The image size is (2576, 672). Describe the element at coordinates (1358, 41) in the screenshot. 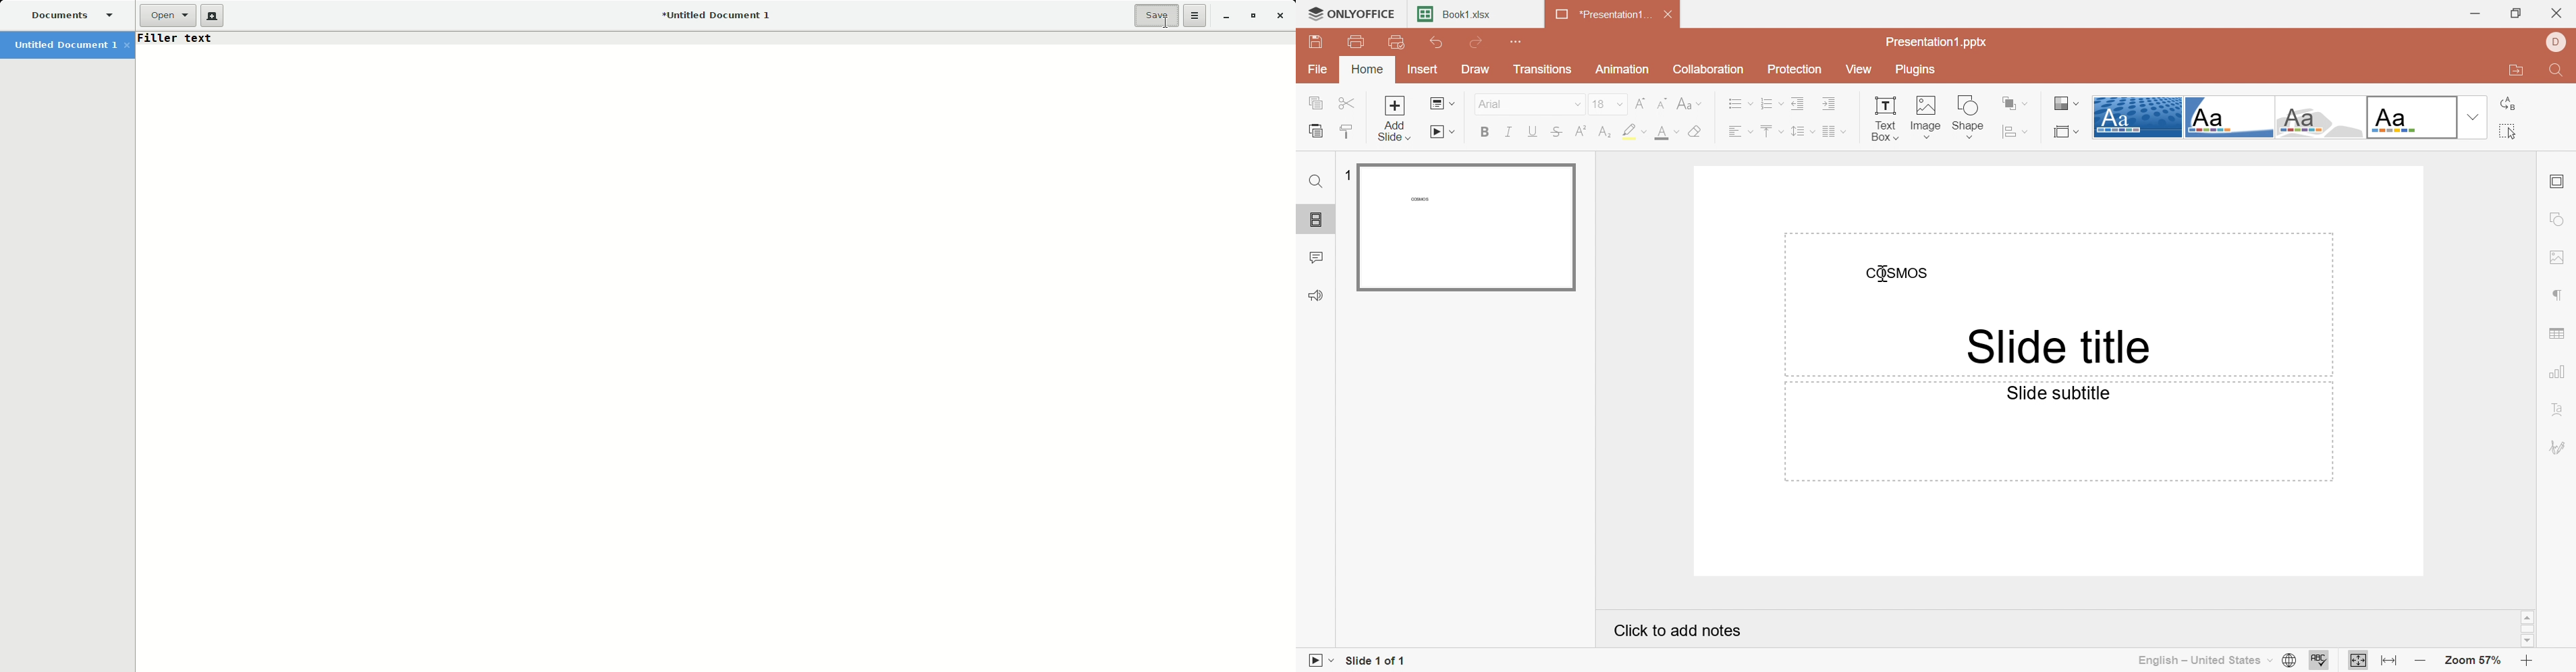

I see `Print file` at that location.